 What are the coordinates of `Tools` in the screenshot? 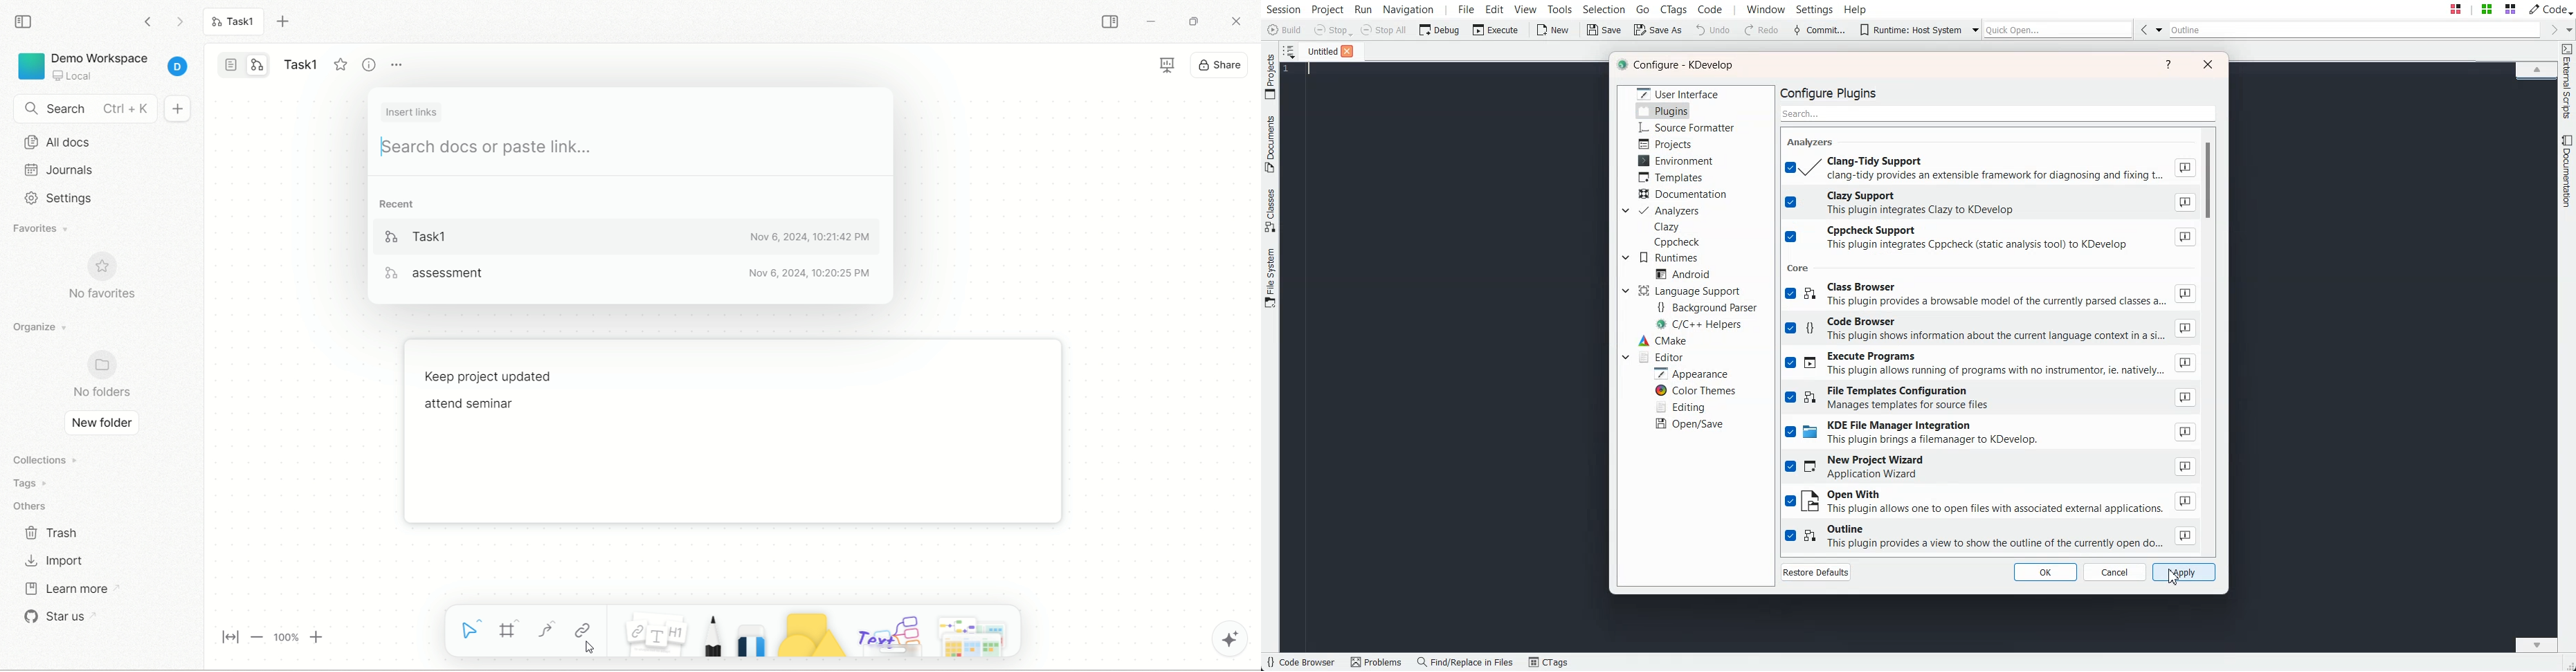 It's located at (1561, 9).